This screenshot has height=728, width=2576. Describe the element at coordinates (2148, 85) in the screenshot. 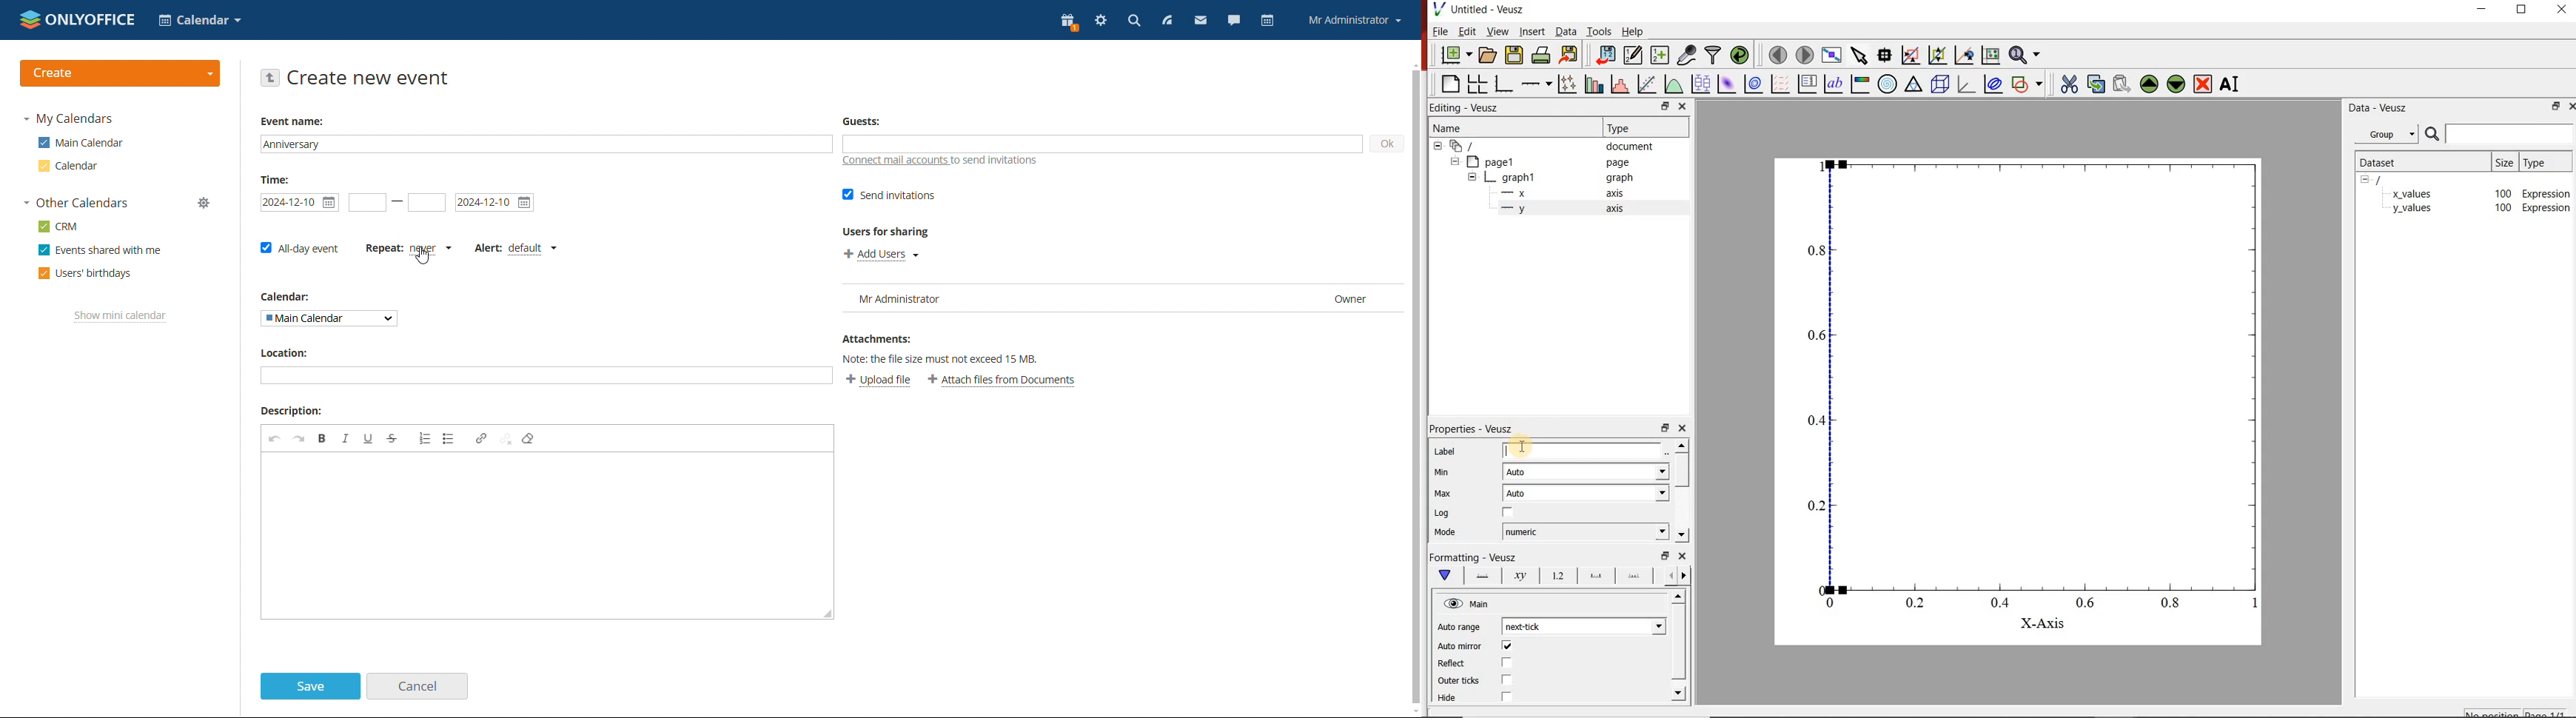

I see `move up the the selected widget` at that location.